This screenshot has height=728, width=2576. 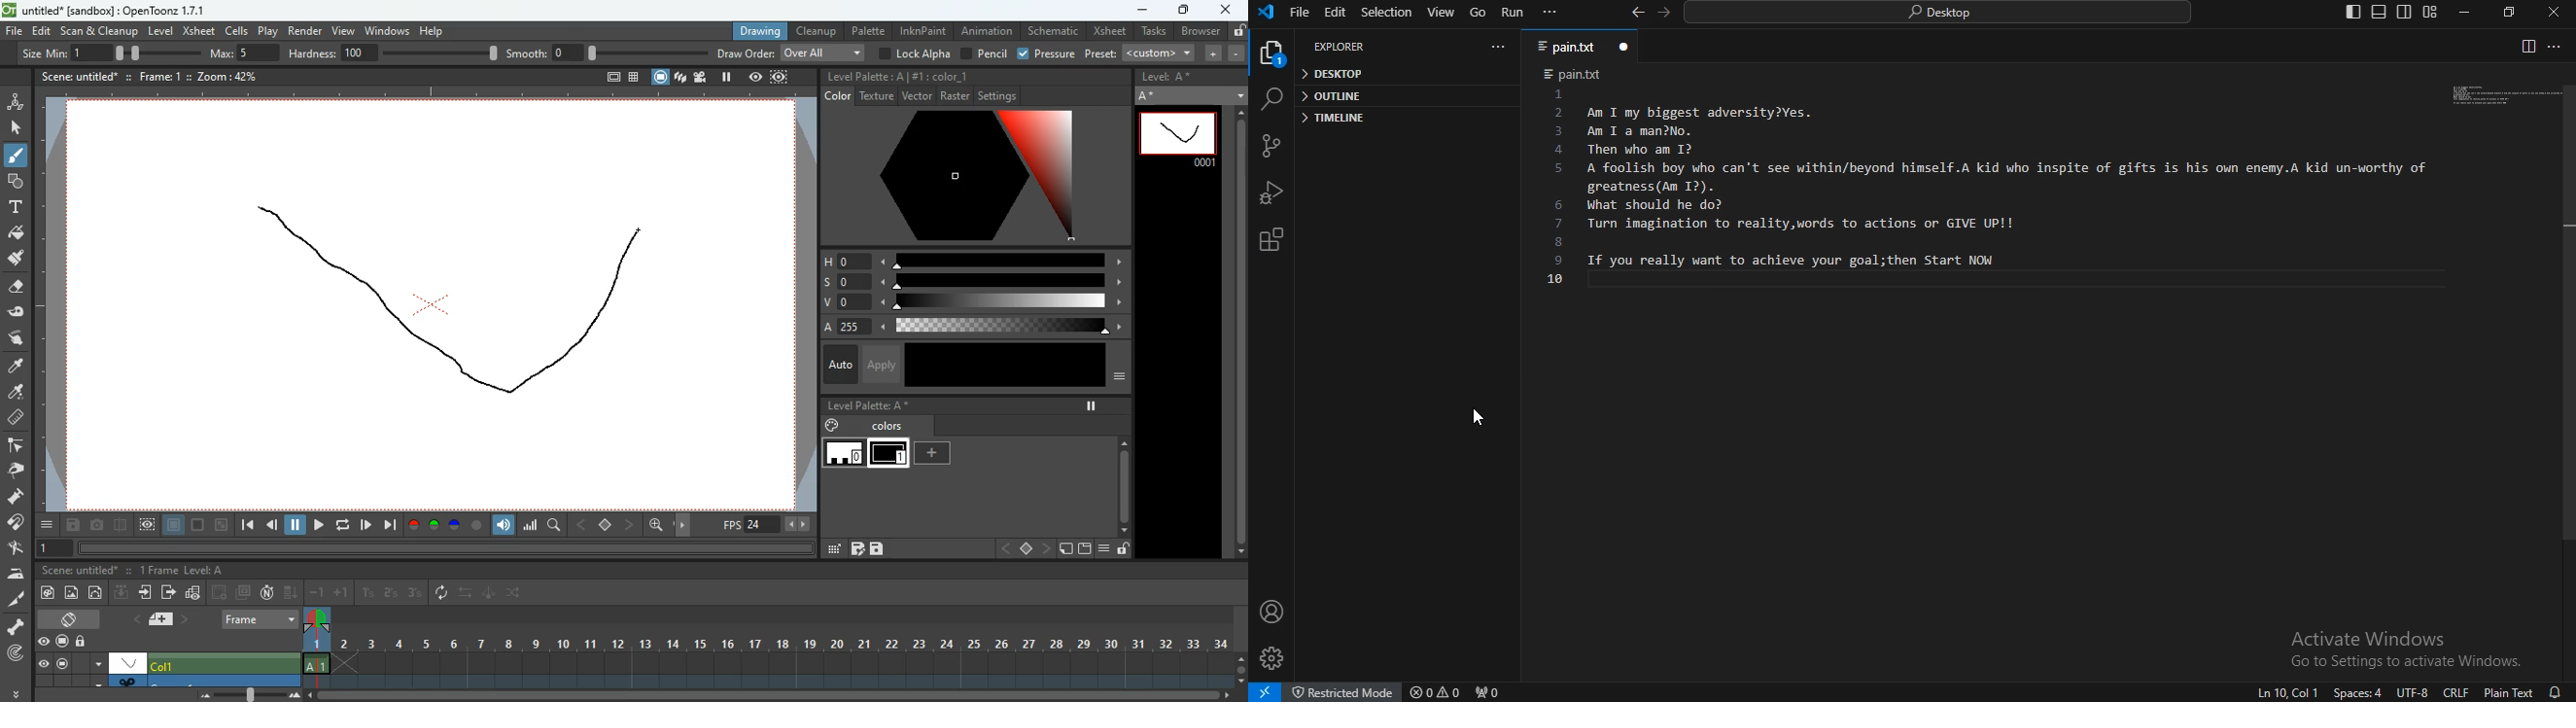 What do you see at coordinates (12, 180) in the screenshot?
I see `shape` at bounding box center [12, 180].